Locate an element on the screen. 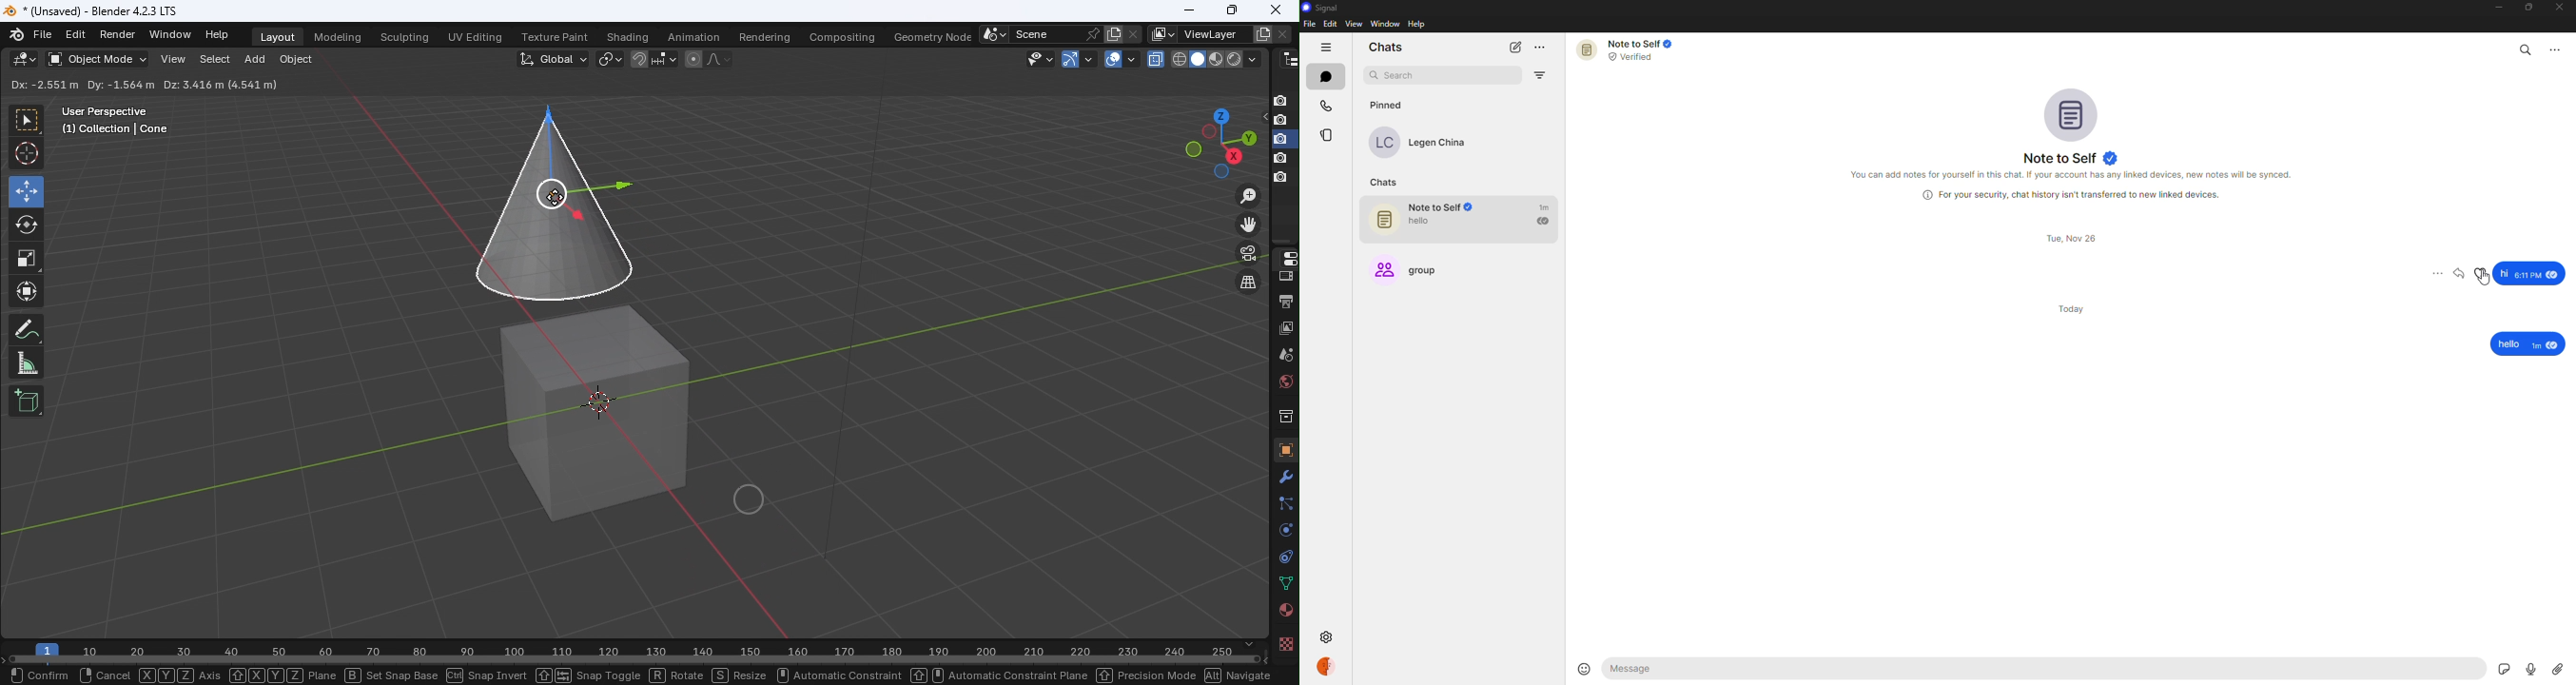 Image resolution: width=2576 pixels, height=700 pixels. note to self is located at coordinates (1465, 219).